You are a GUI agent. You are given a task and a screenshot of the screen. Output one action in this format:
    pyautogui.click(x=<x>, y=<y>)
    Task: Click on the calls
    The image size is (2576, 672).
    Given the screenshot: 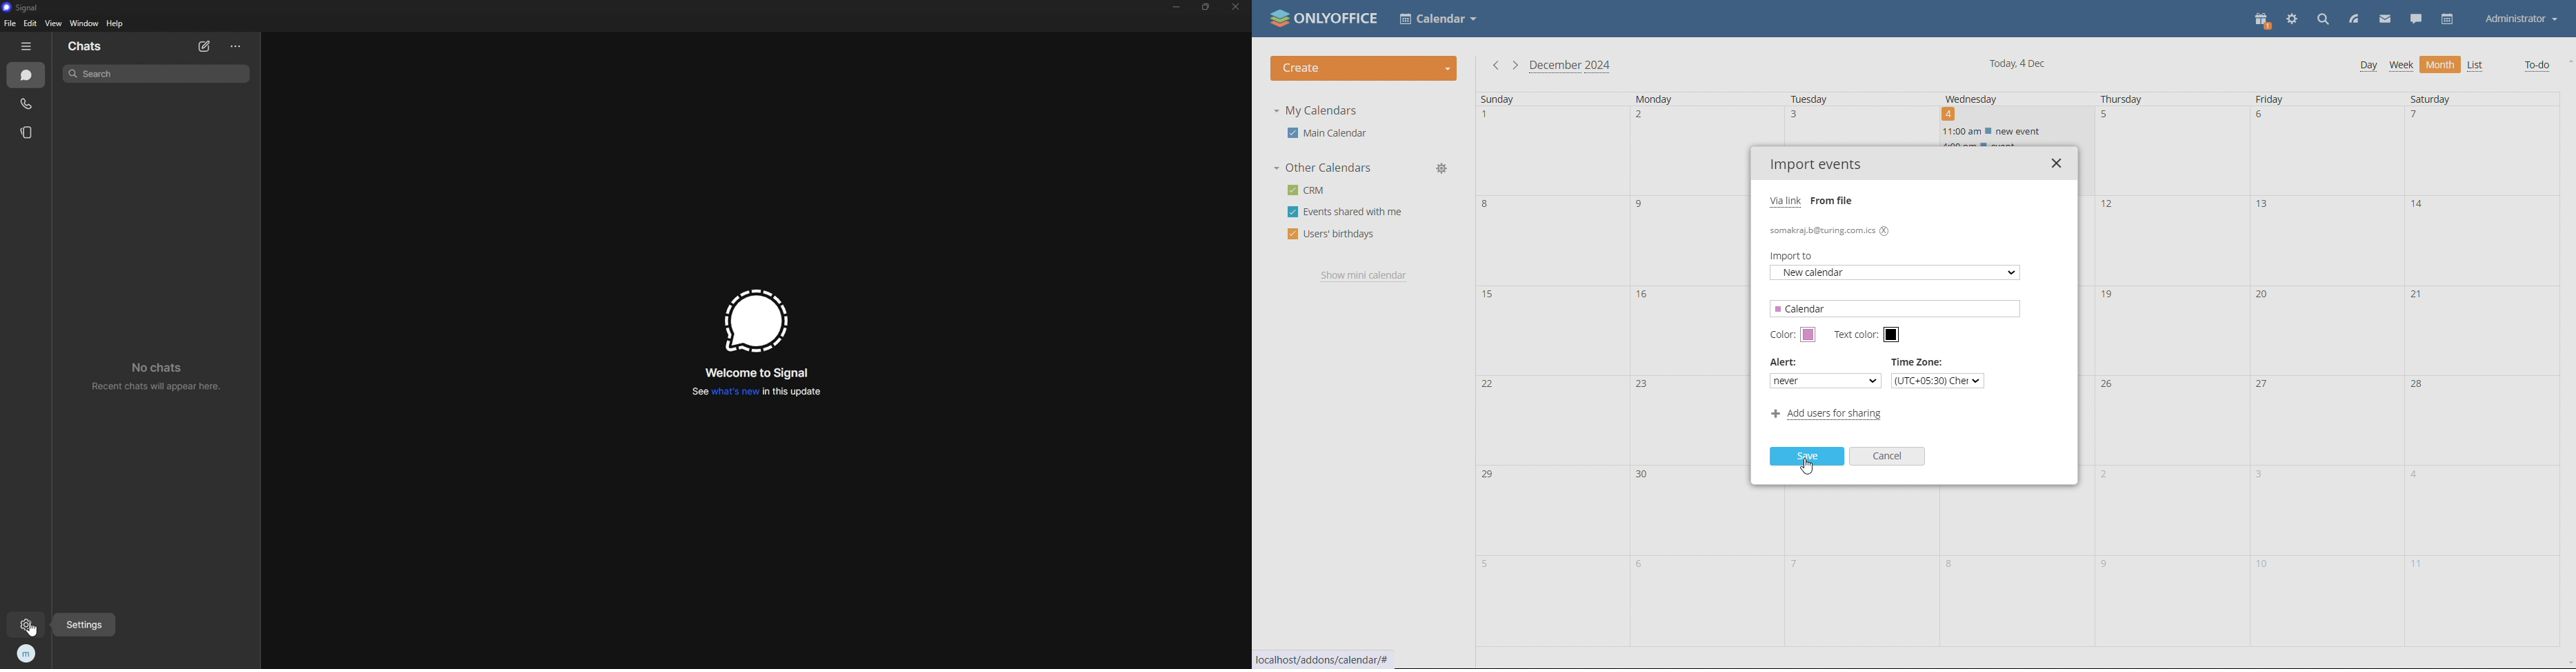 What is the action you would take?
    pyautogui.click(x=27, y=104)
    